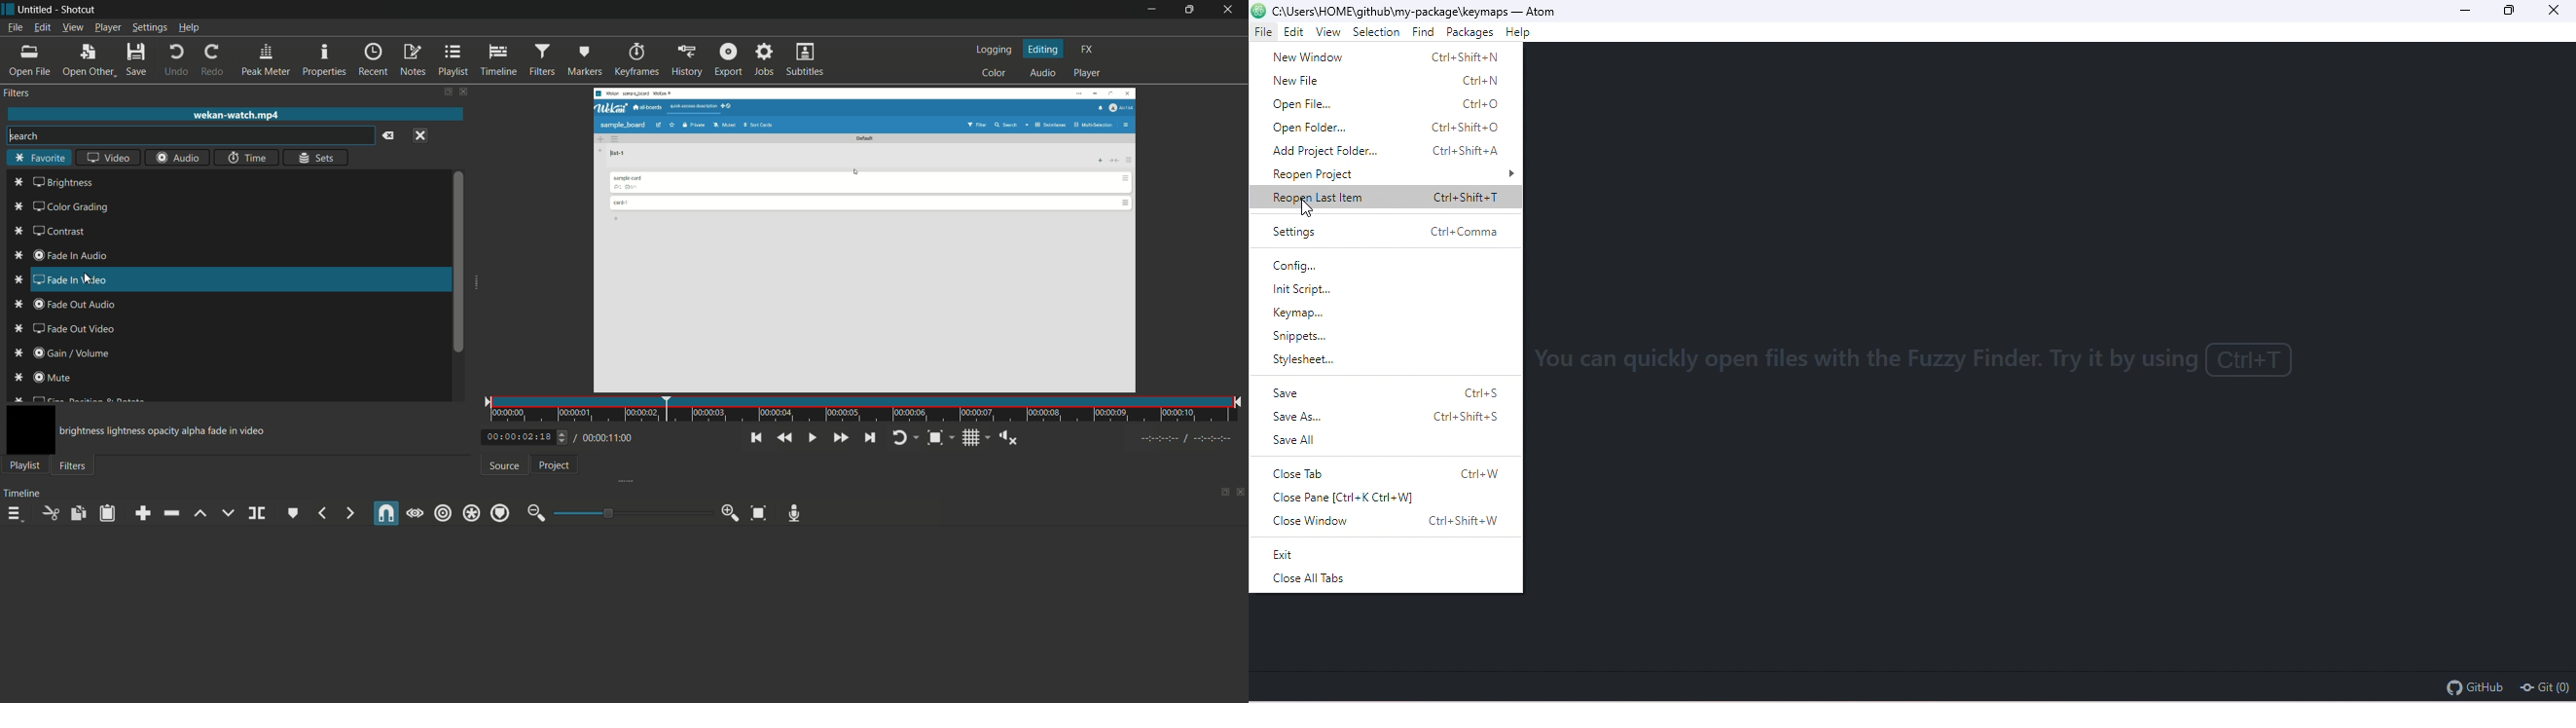 This screenshot has width=2576, height=728. I want to click on change layout, so click(1223, 491).